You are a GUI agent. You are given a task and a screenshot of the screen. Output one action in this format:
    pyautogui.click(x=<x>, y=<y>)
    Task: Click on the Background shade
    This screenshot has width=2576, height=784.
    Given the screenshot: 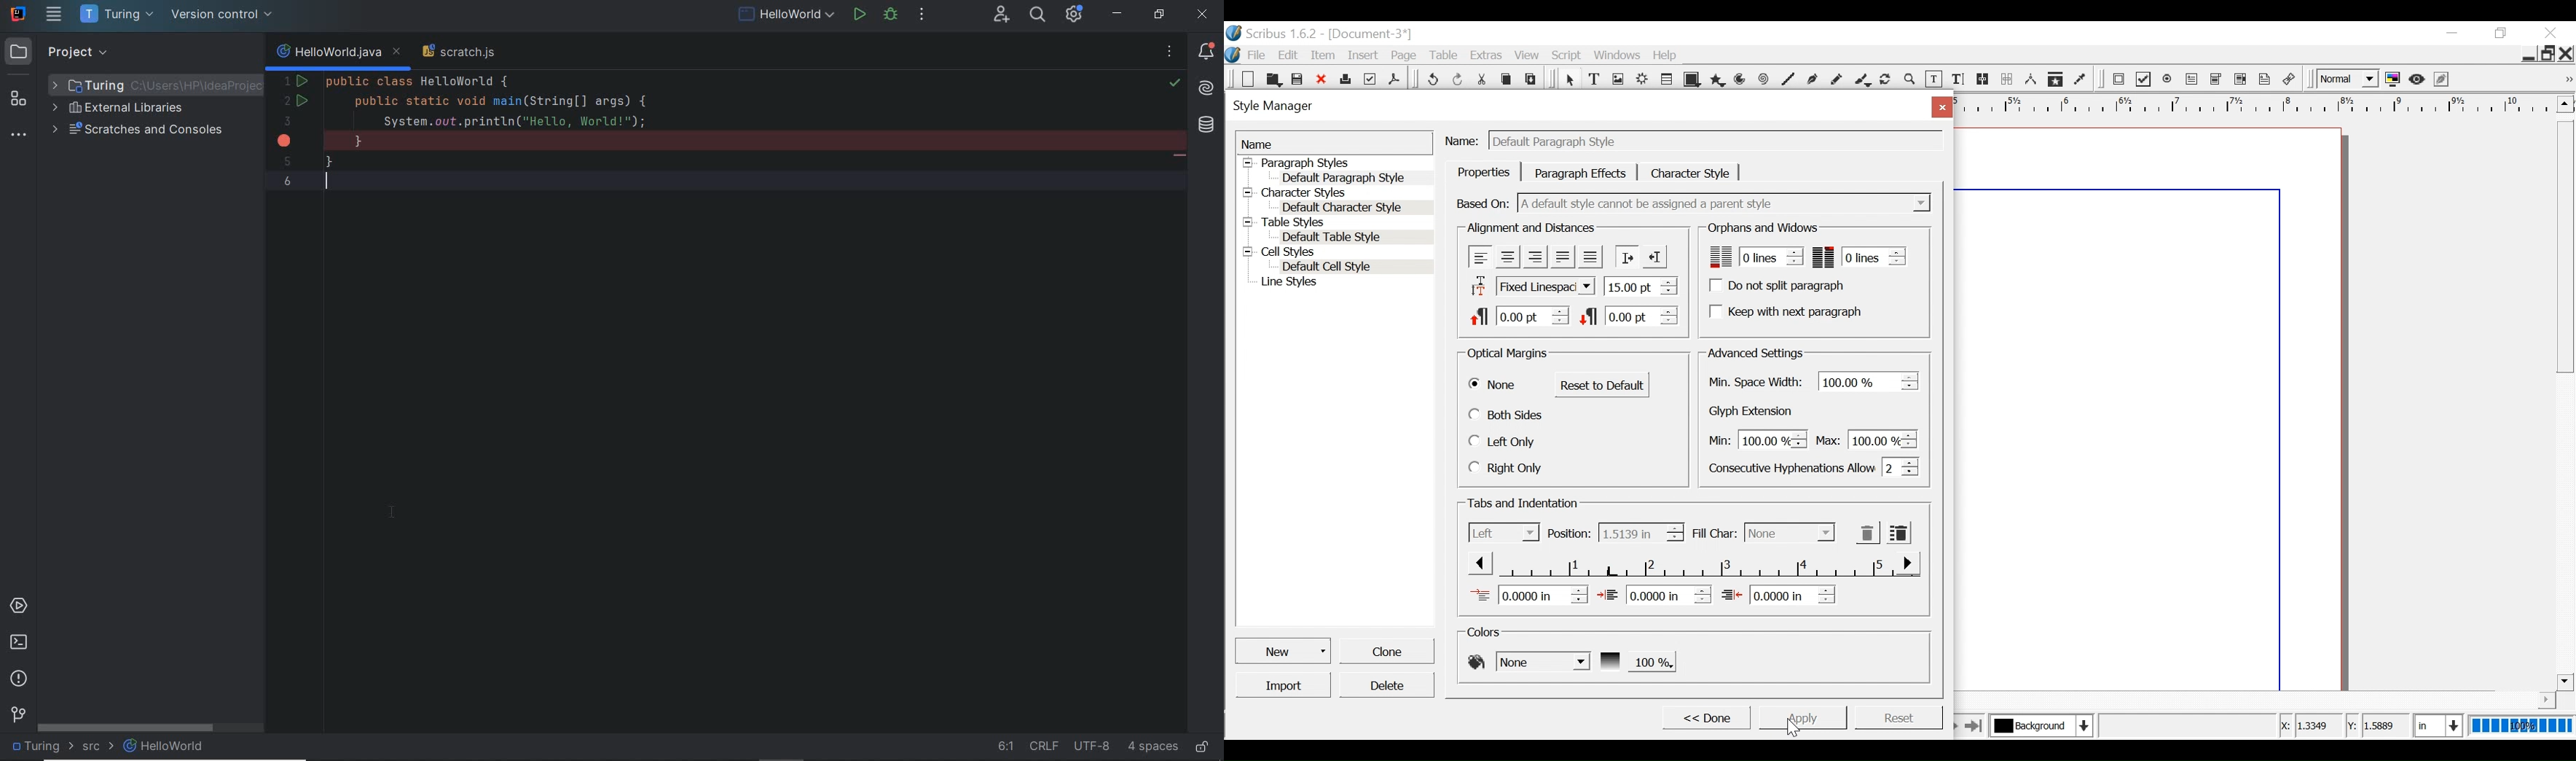 What is the action you would take?
    pyautogui.click(x=1637, y=660)
    